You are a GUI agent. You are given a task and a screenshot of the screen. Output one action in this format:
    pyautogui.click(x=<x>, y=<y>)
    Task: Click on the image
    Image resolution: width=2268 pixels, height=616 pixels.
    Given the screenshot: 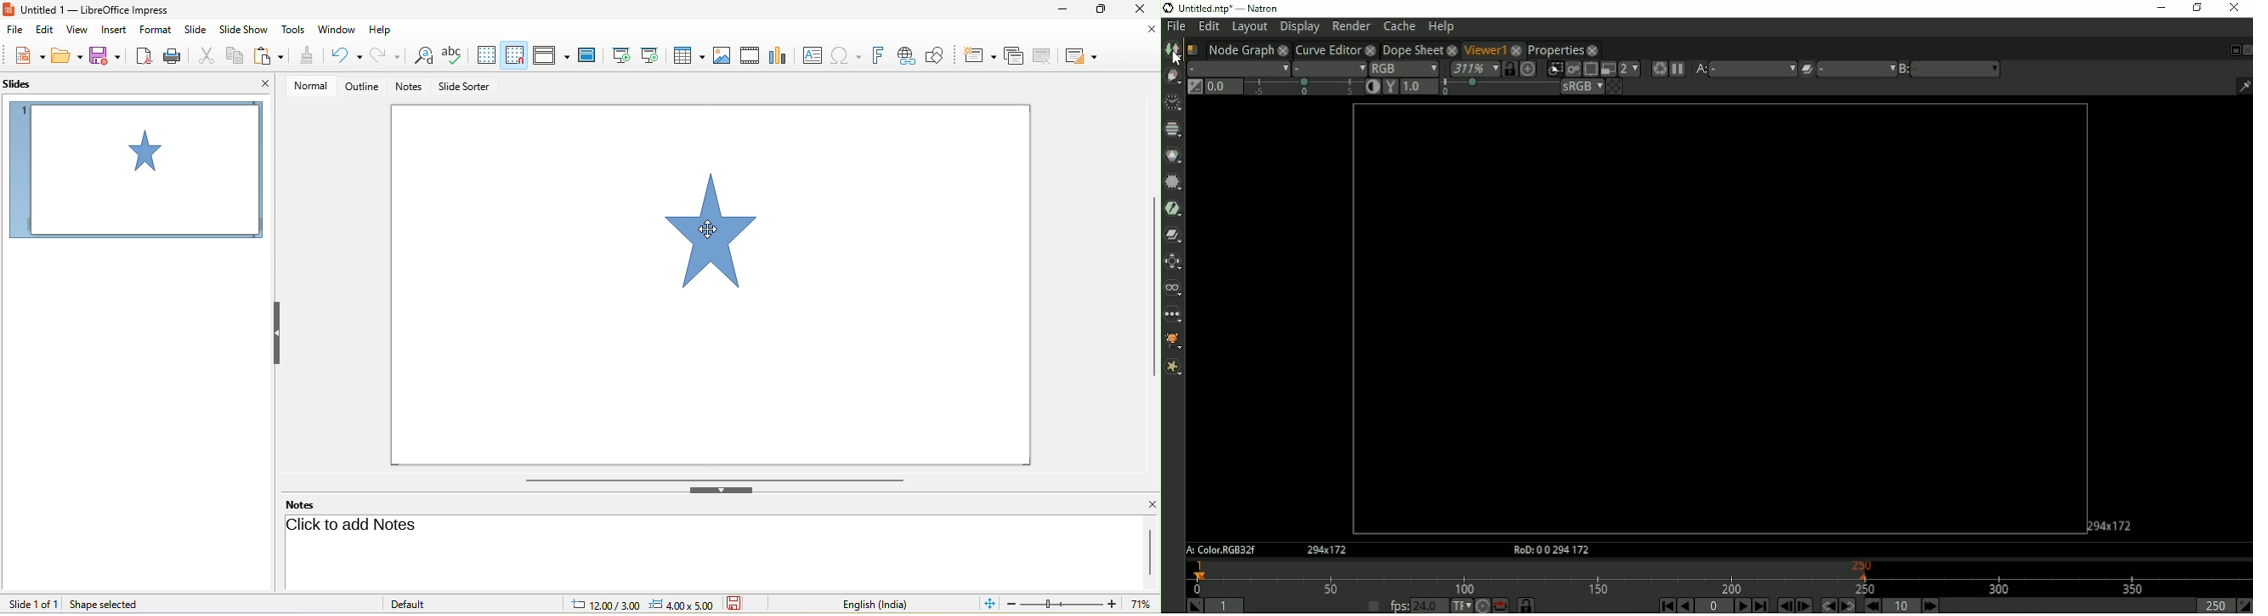 What is the action you would take?
    pyautogui.click(x=720, y=55)
    